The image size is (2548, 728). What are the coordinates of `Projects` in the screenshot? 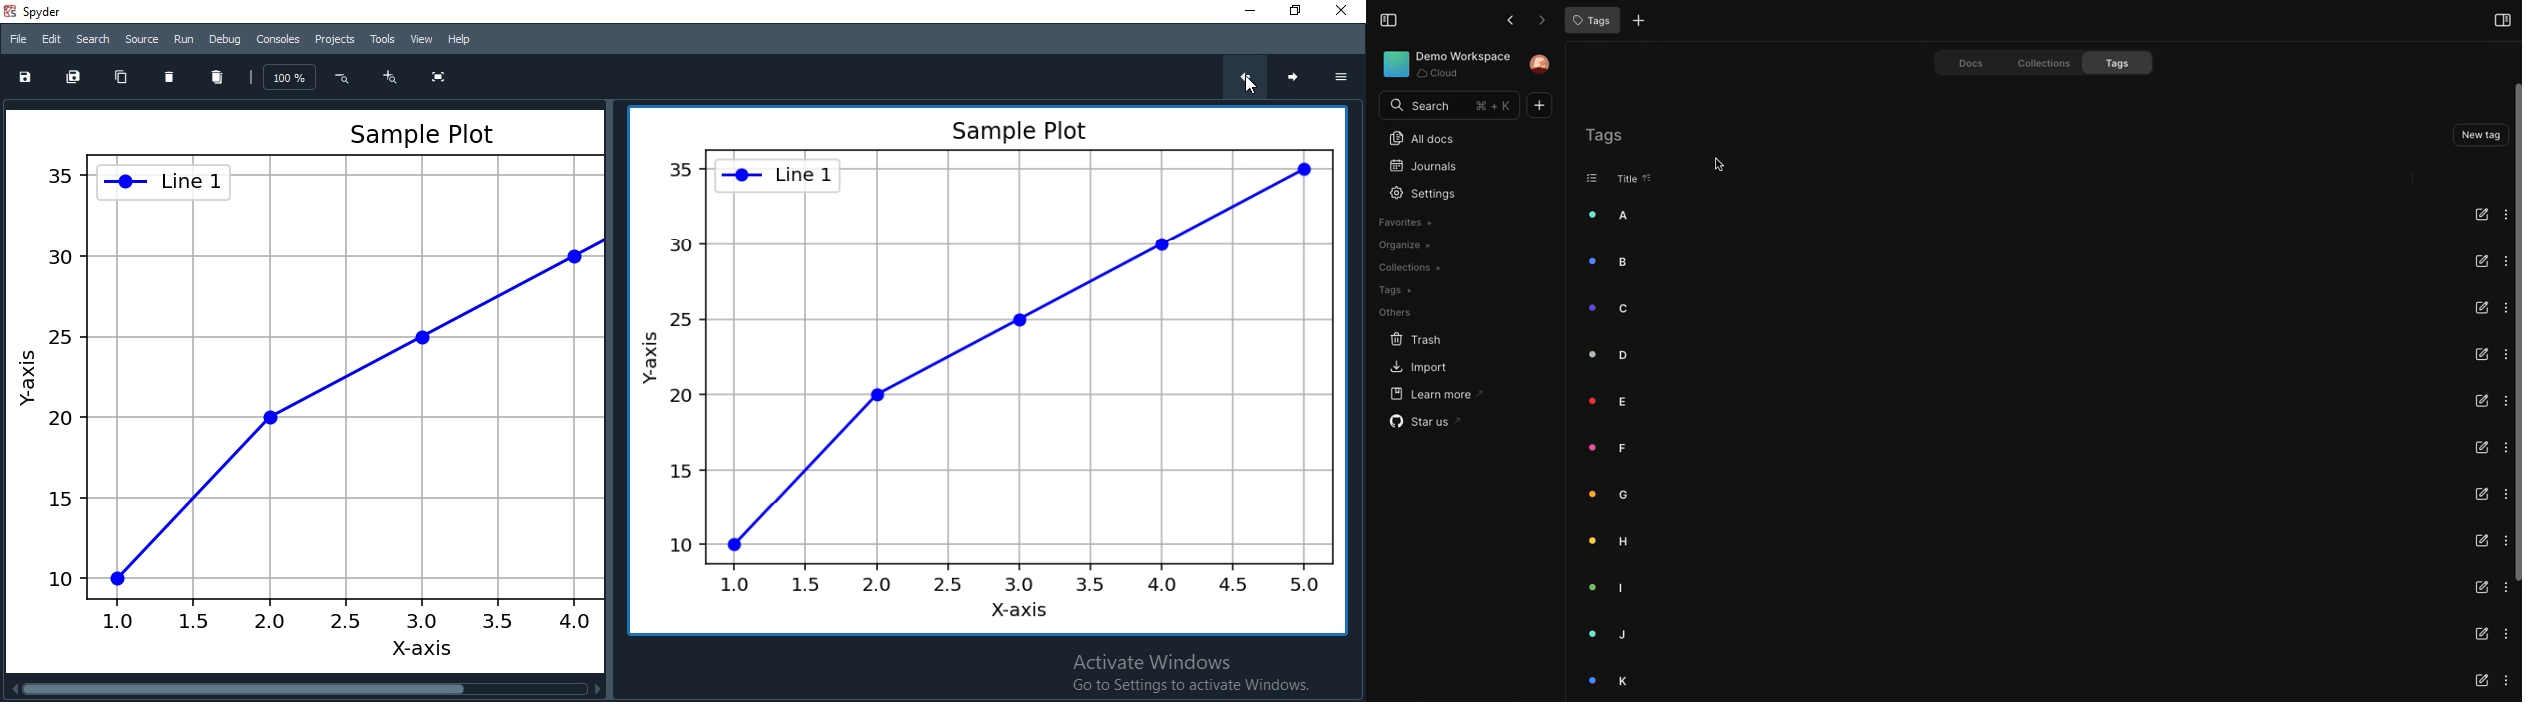 It's located at (335, 39).